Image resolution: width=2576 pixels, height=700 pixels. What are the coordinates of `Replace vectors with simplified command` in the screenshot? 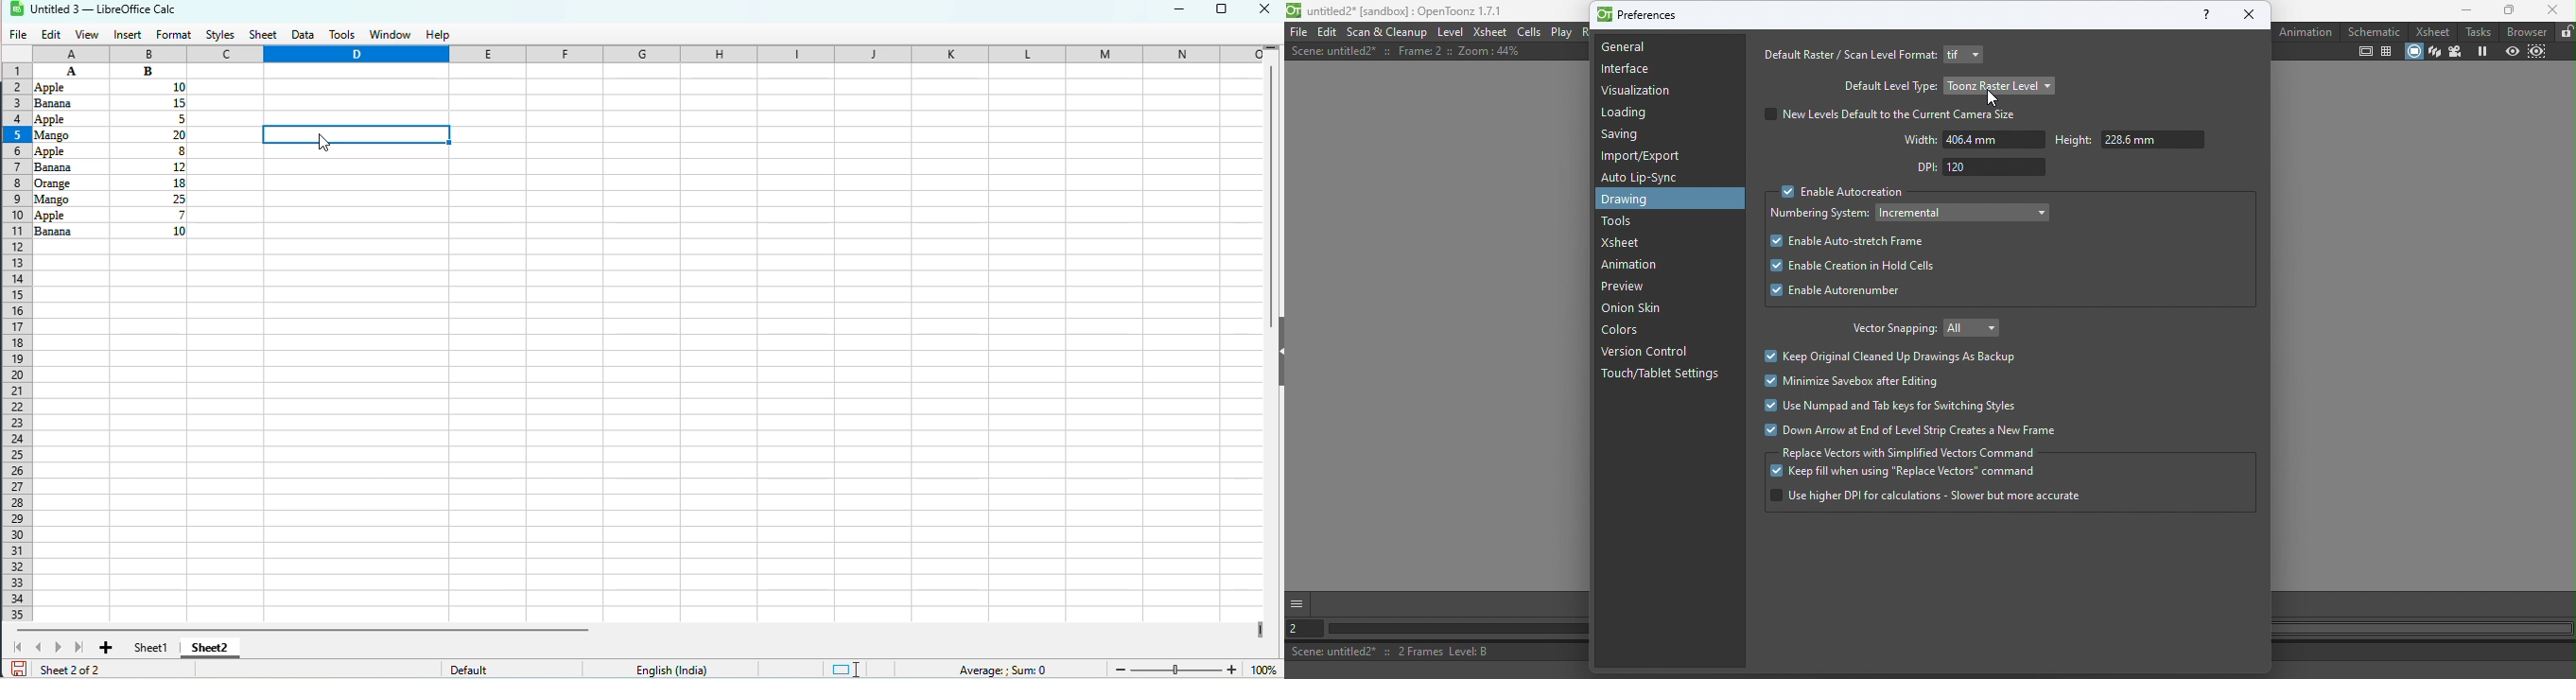 It's located at (1910, 453).